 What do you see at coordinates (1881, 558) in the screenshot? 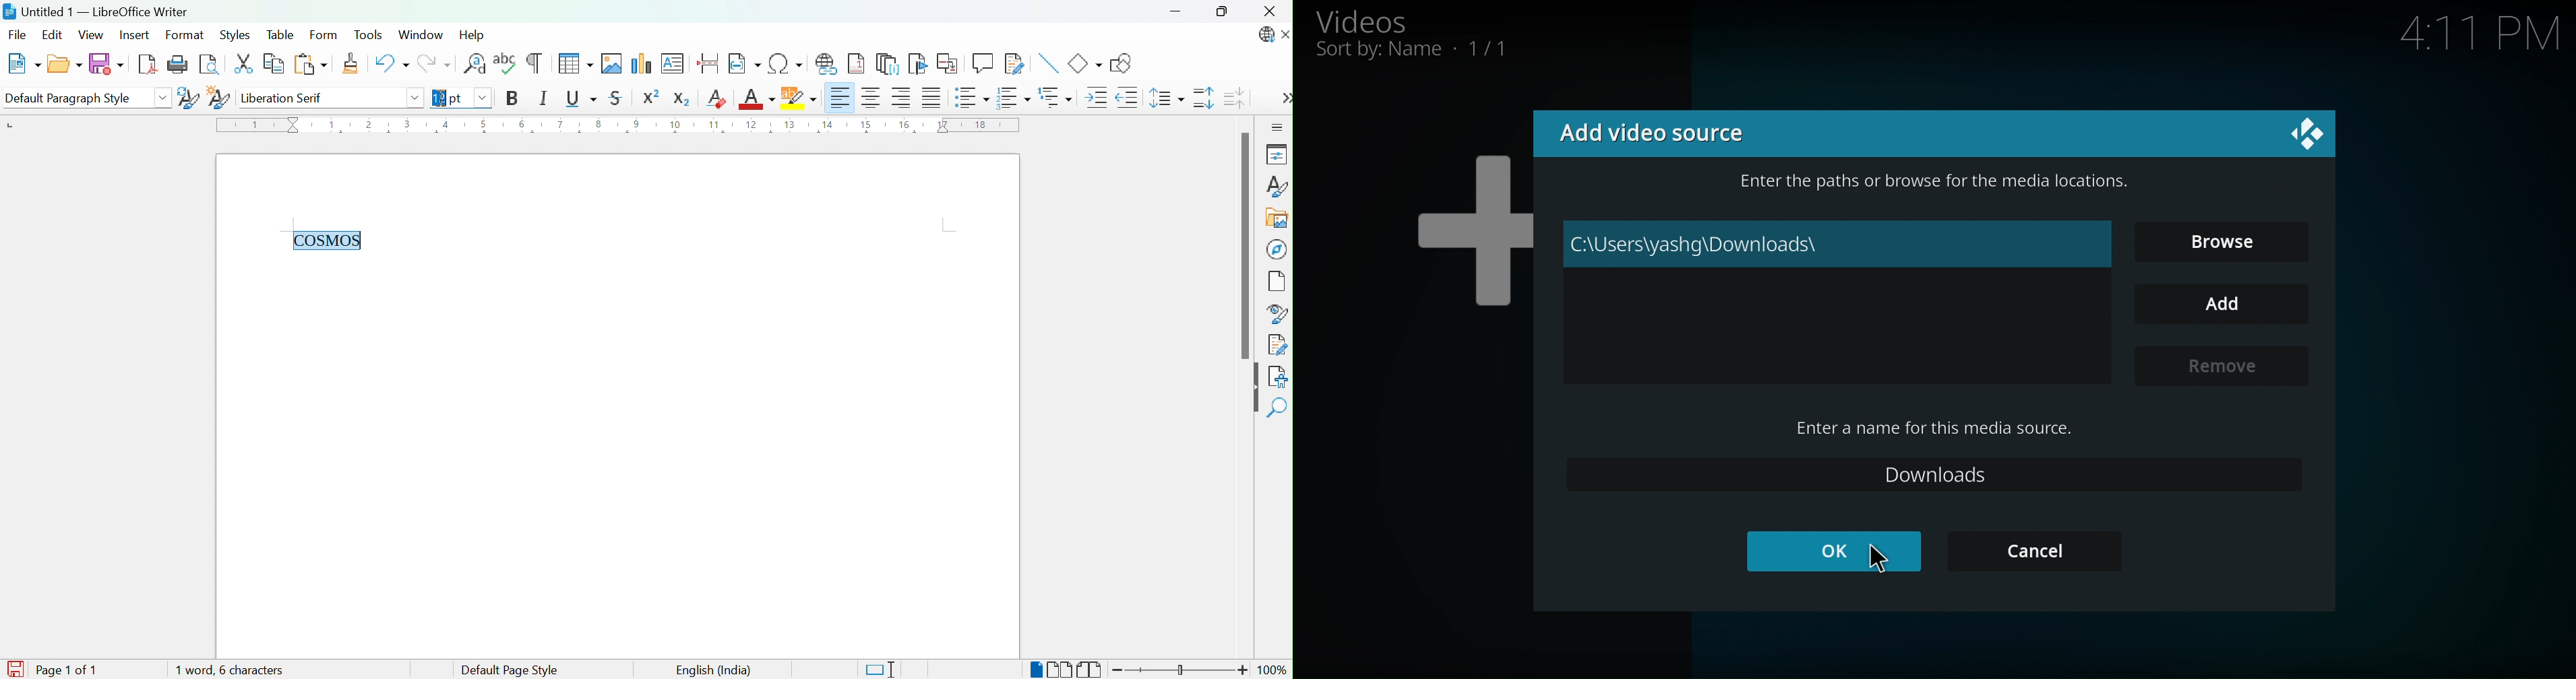
I see `Cursor` at bounding box center [1881, 558].